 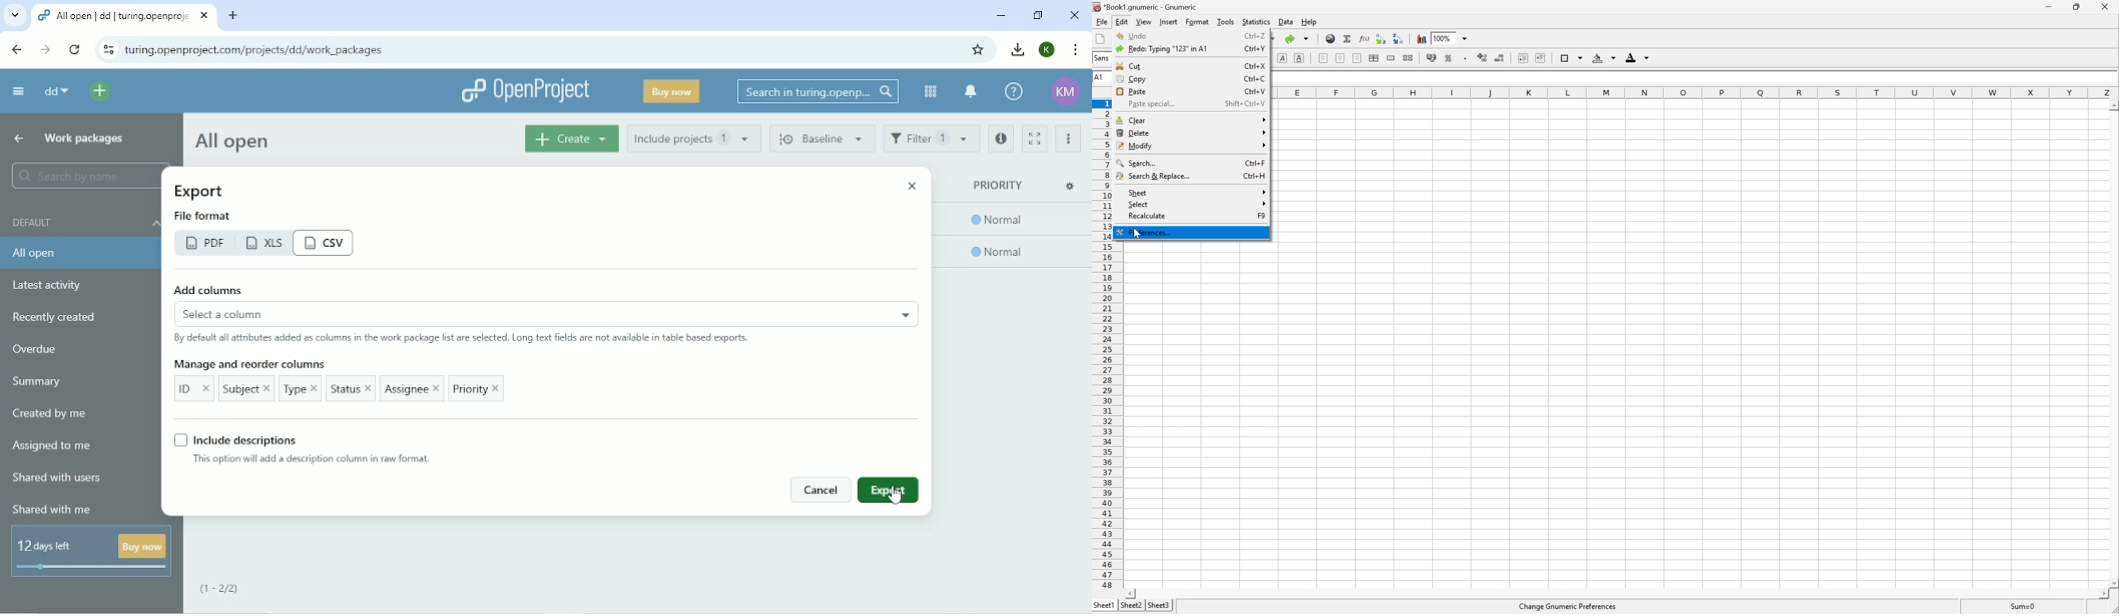 I want to click on Latest activity, so click(x=53, y=285).